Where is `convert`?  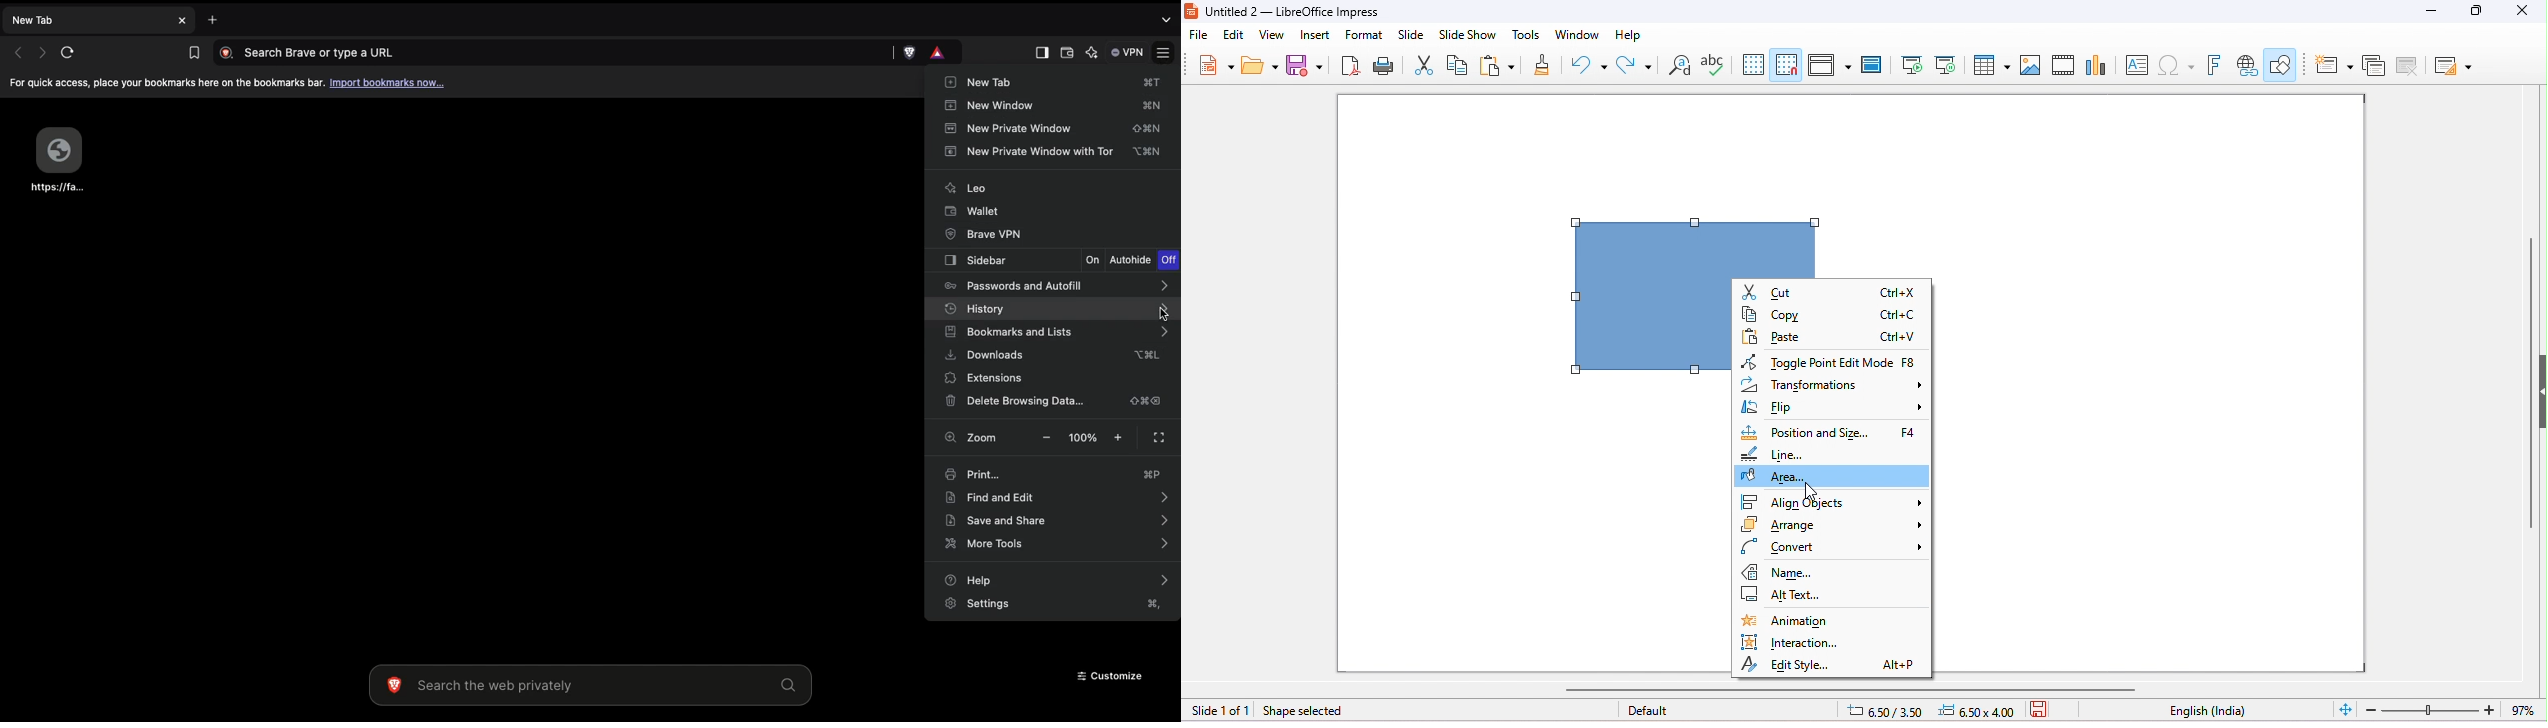
convert is located at coordinates (1834, 549).